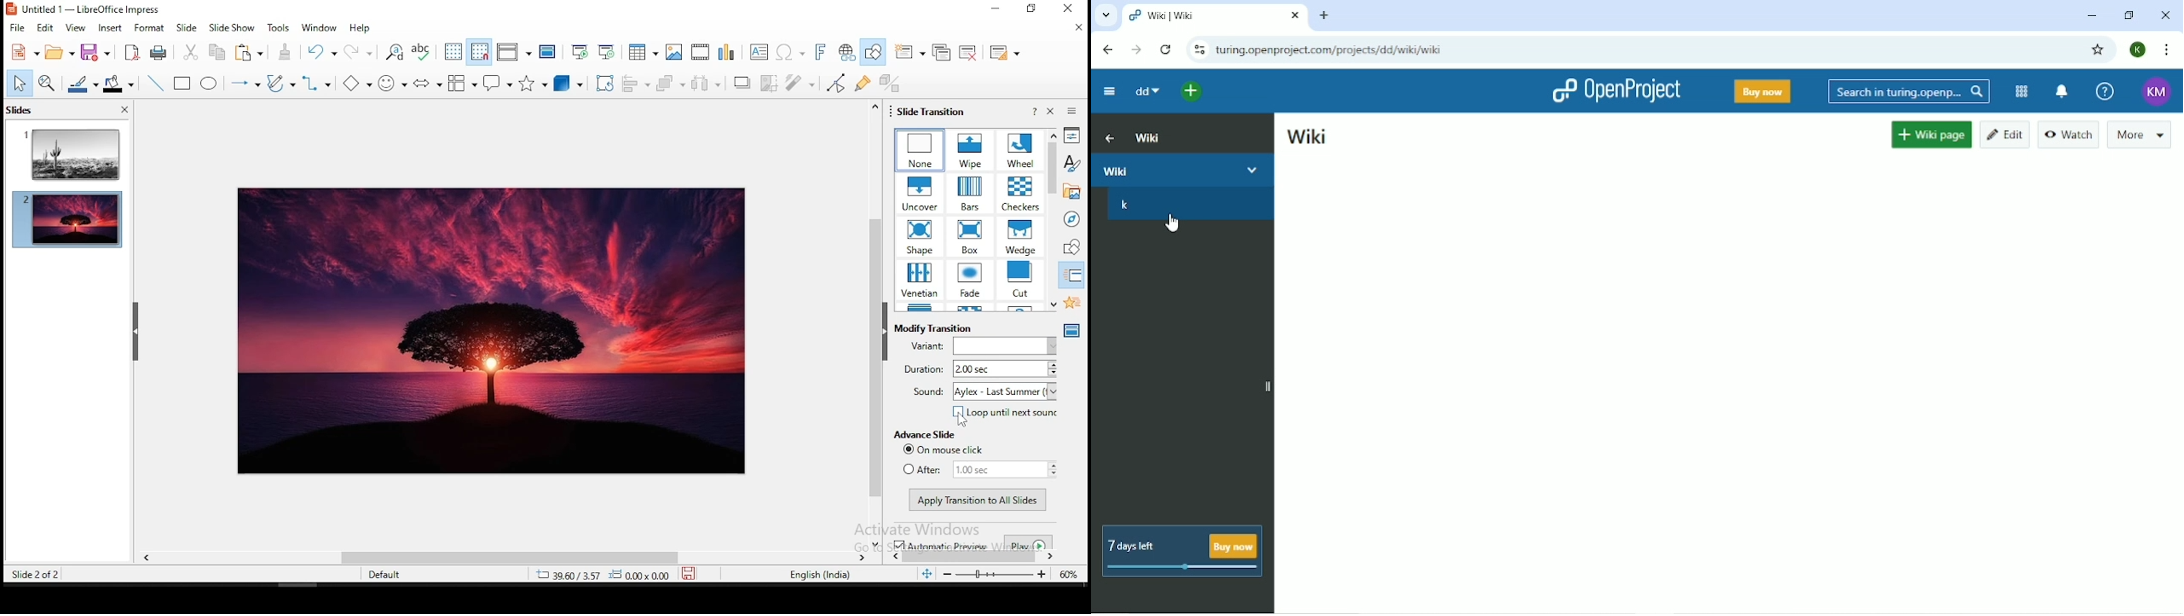  Describe the element at coordinates (978, 469) in the screenshot. I see `after 1.00 sec` at that location.